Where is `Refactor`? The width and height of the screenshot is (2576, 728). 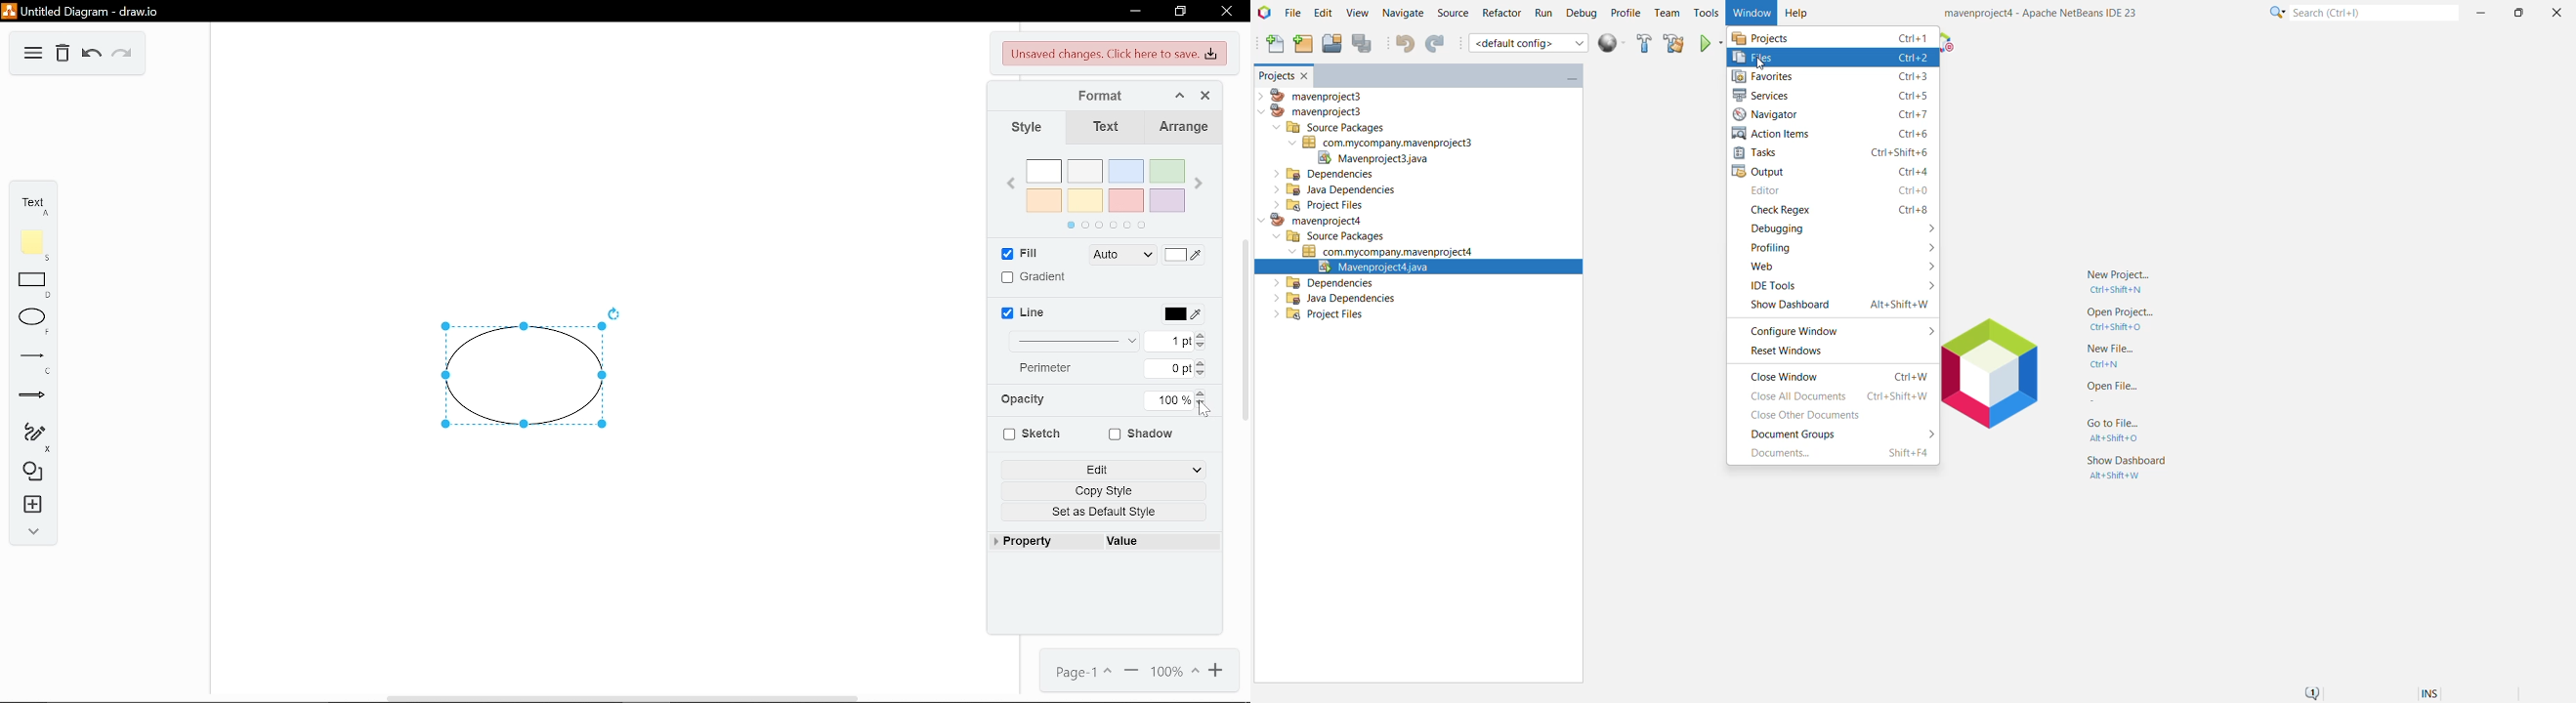
Refactor is located at coordinates (1500, 14).